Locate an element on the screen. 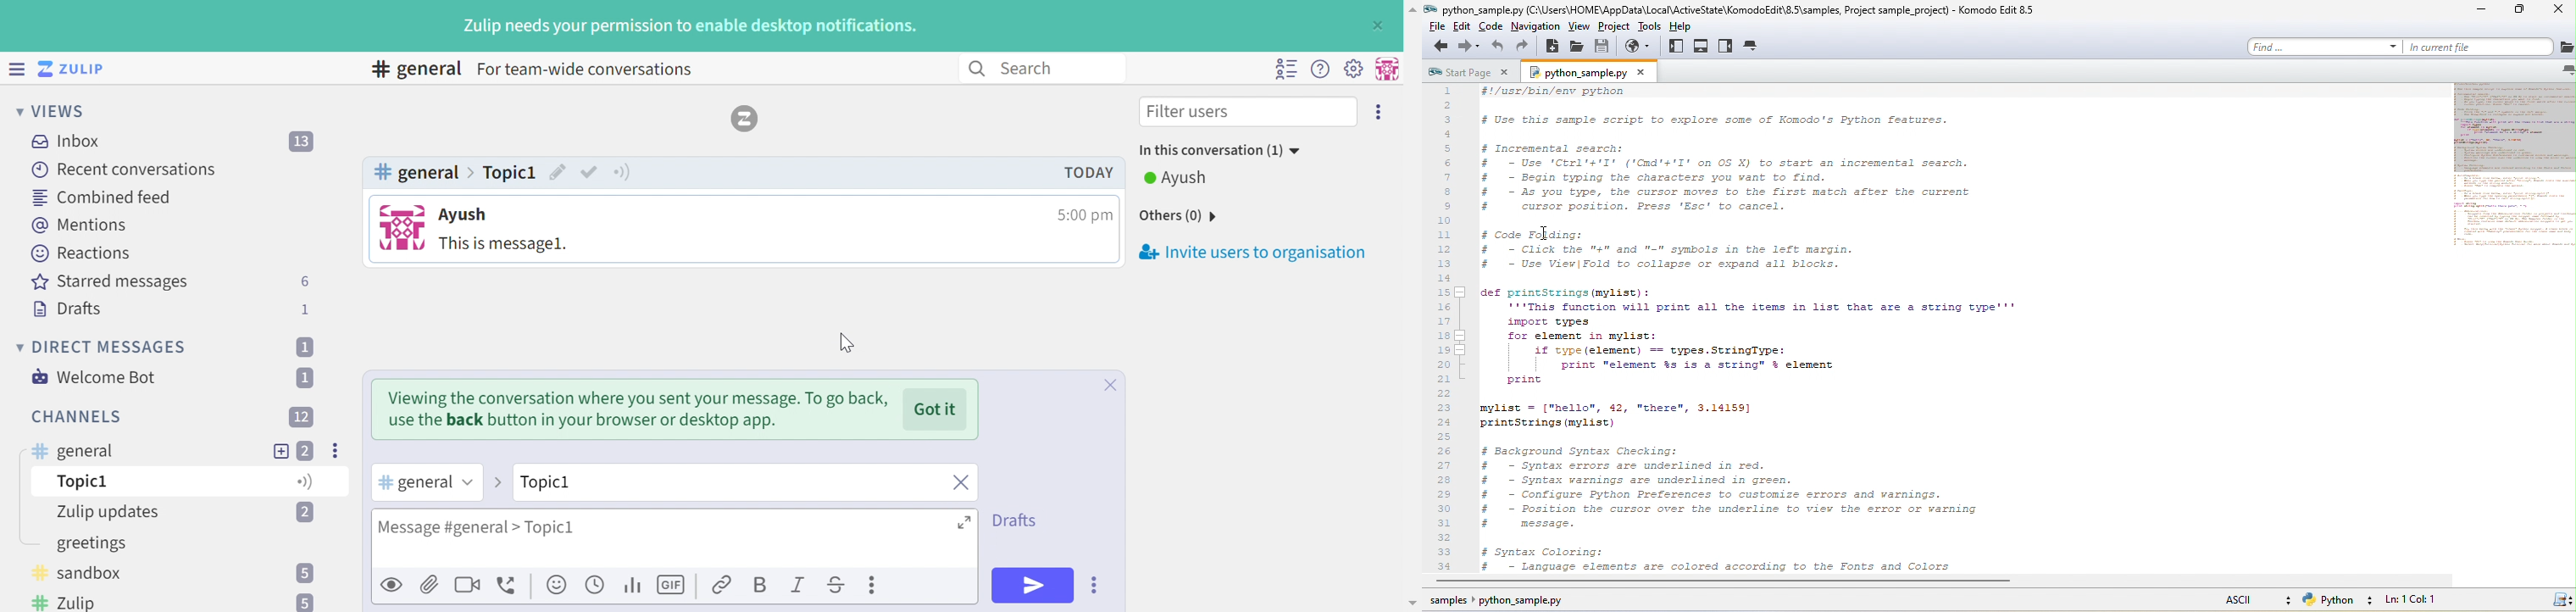 The height and width of the screenshot is (616, 2576). Mark as resolved is located at coordinates (590, 171).